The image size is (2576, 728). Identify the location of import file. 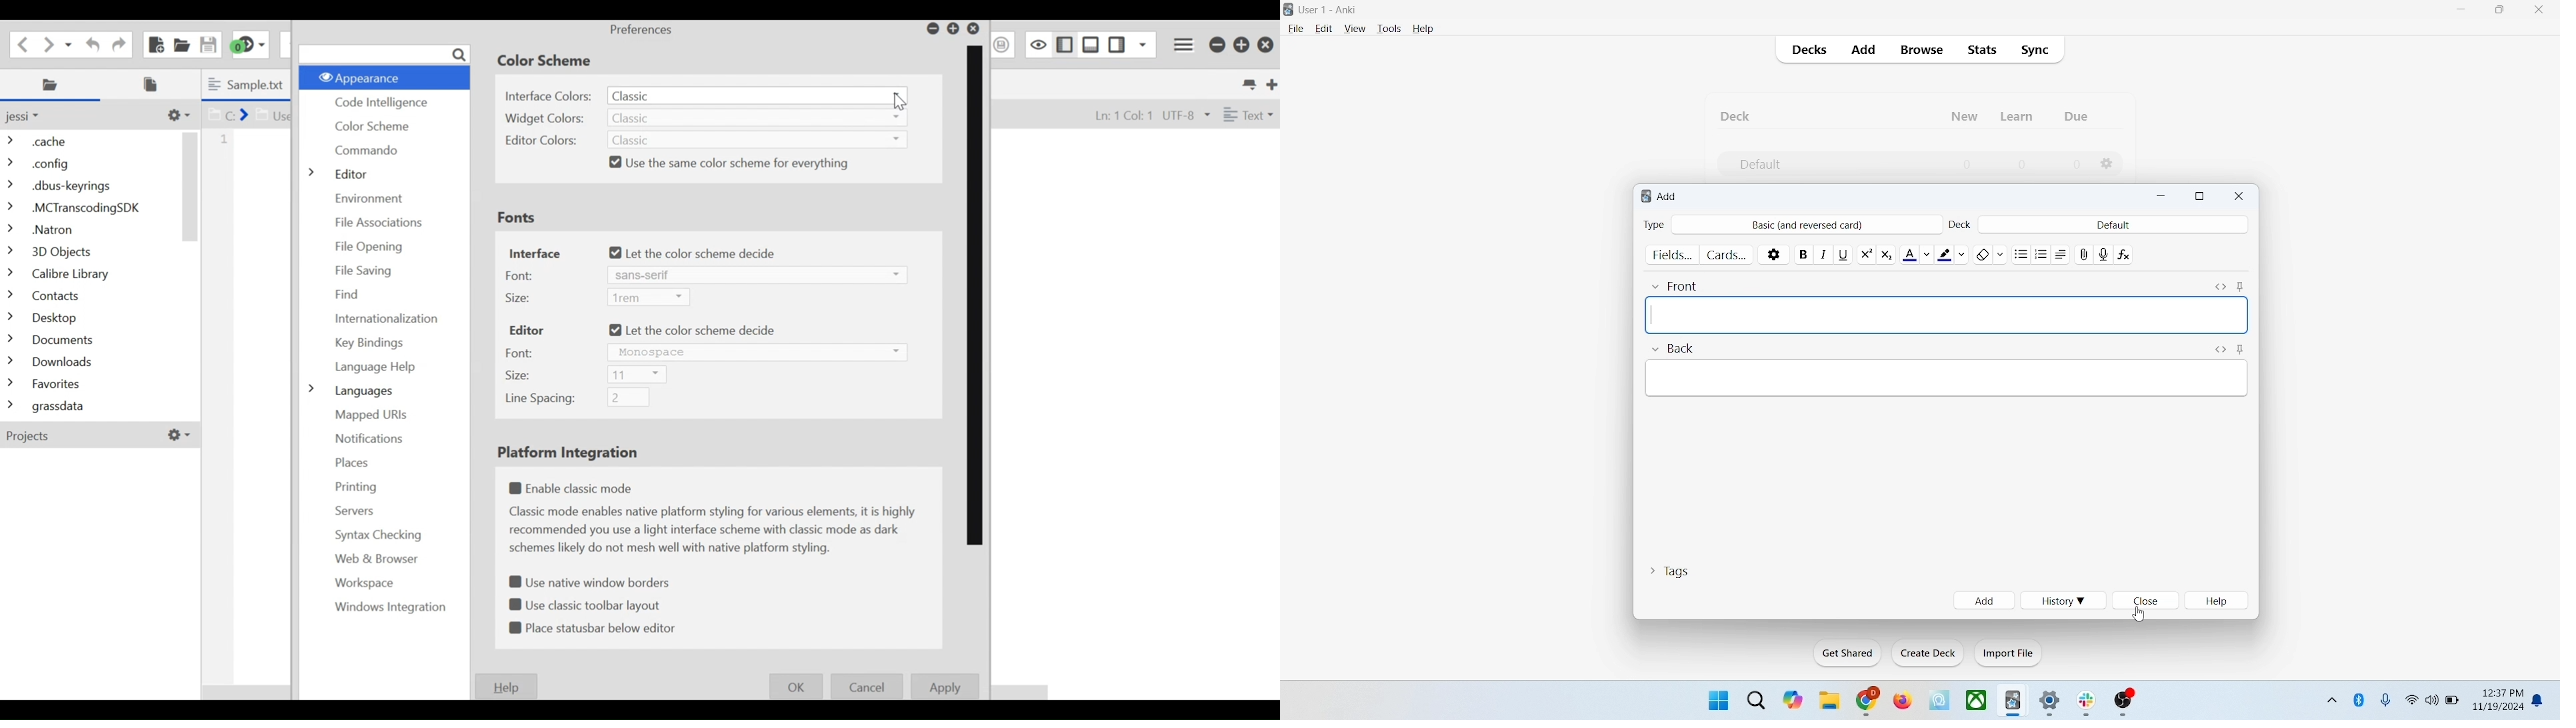
(2009, 653).